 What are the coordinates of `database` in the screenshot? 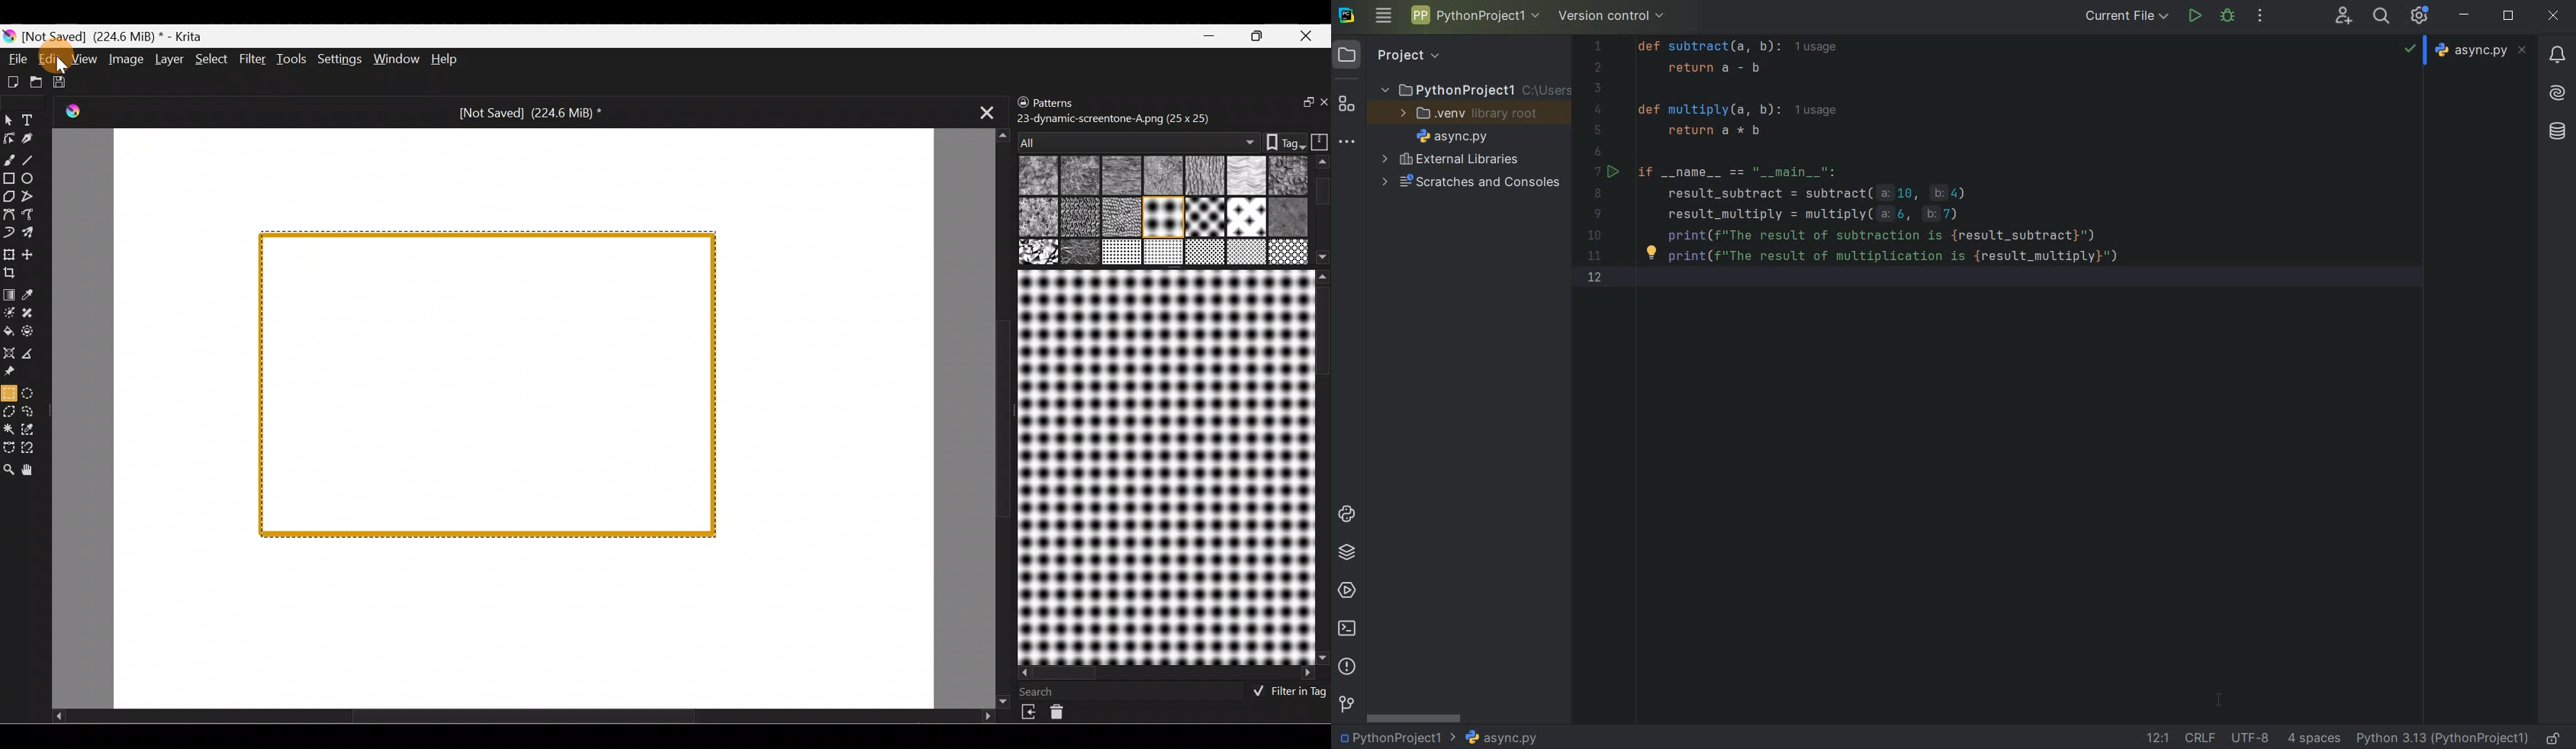 It's located at (2555, 130).